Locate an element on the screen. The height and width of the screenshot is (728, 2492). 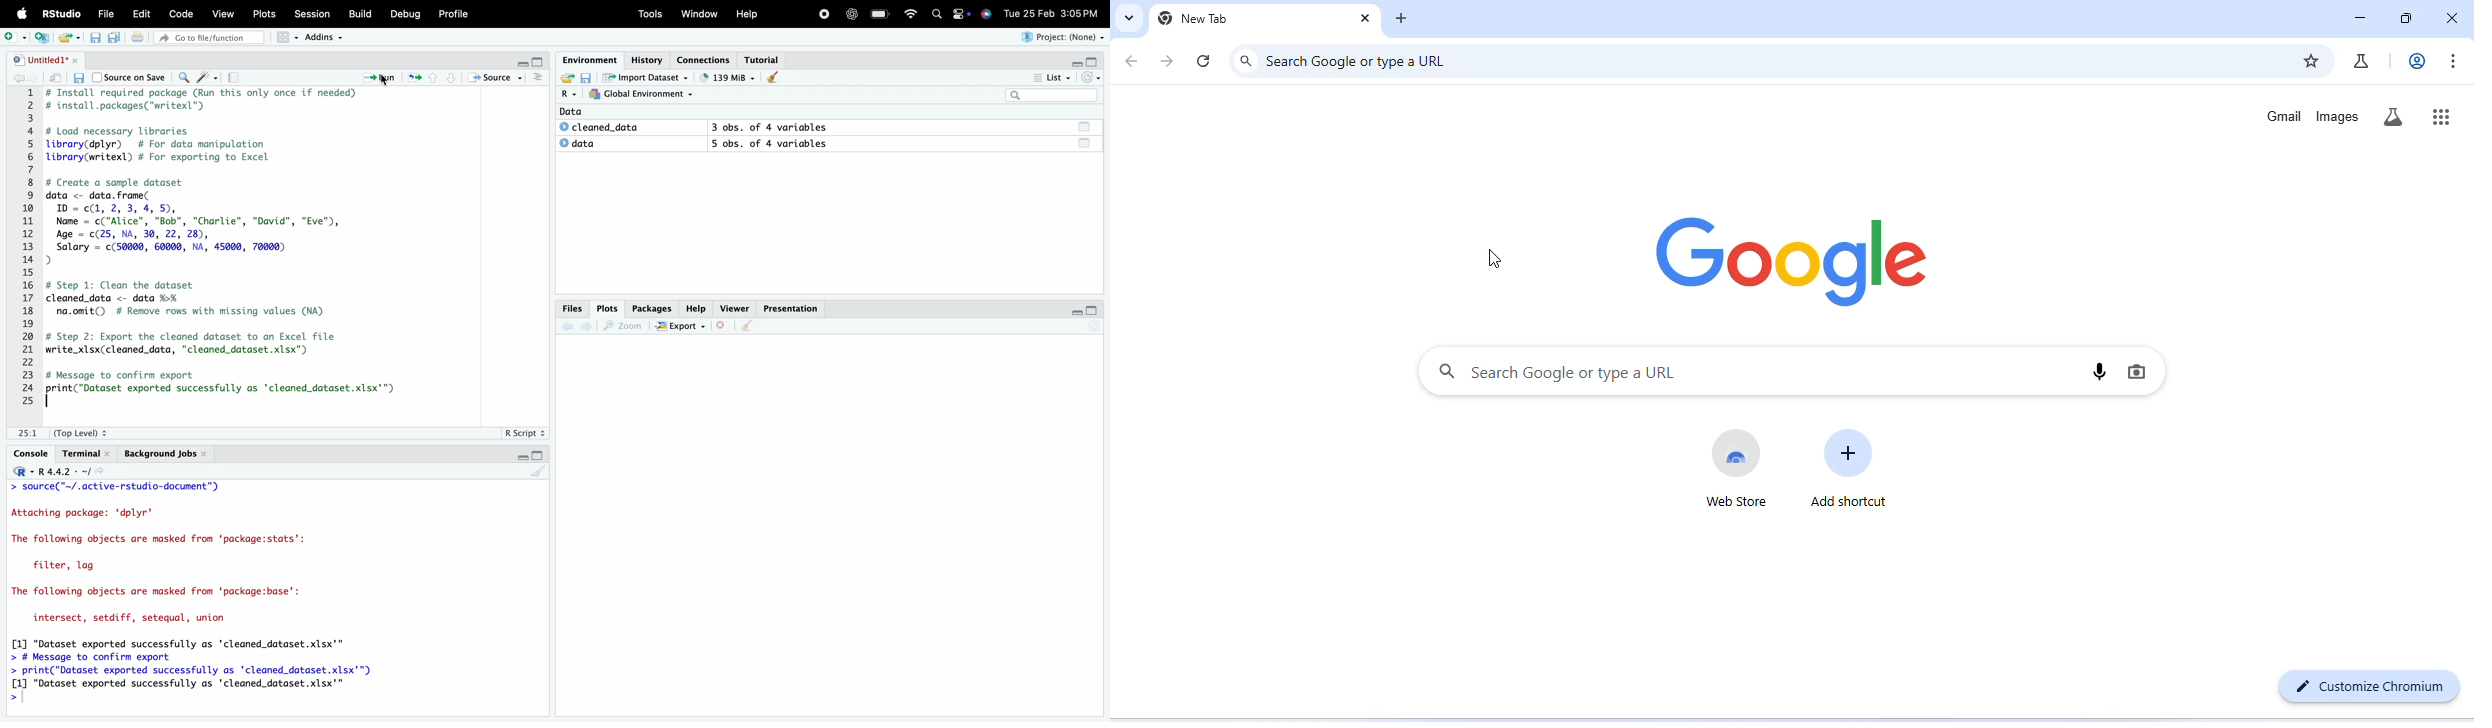
Debug is located at coordinates (403, 14).